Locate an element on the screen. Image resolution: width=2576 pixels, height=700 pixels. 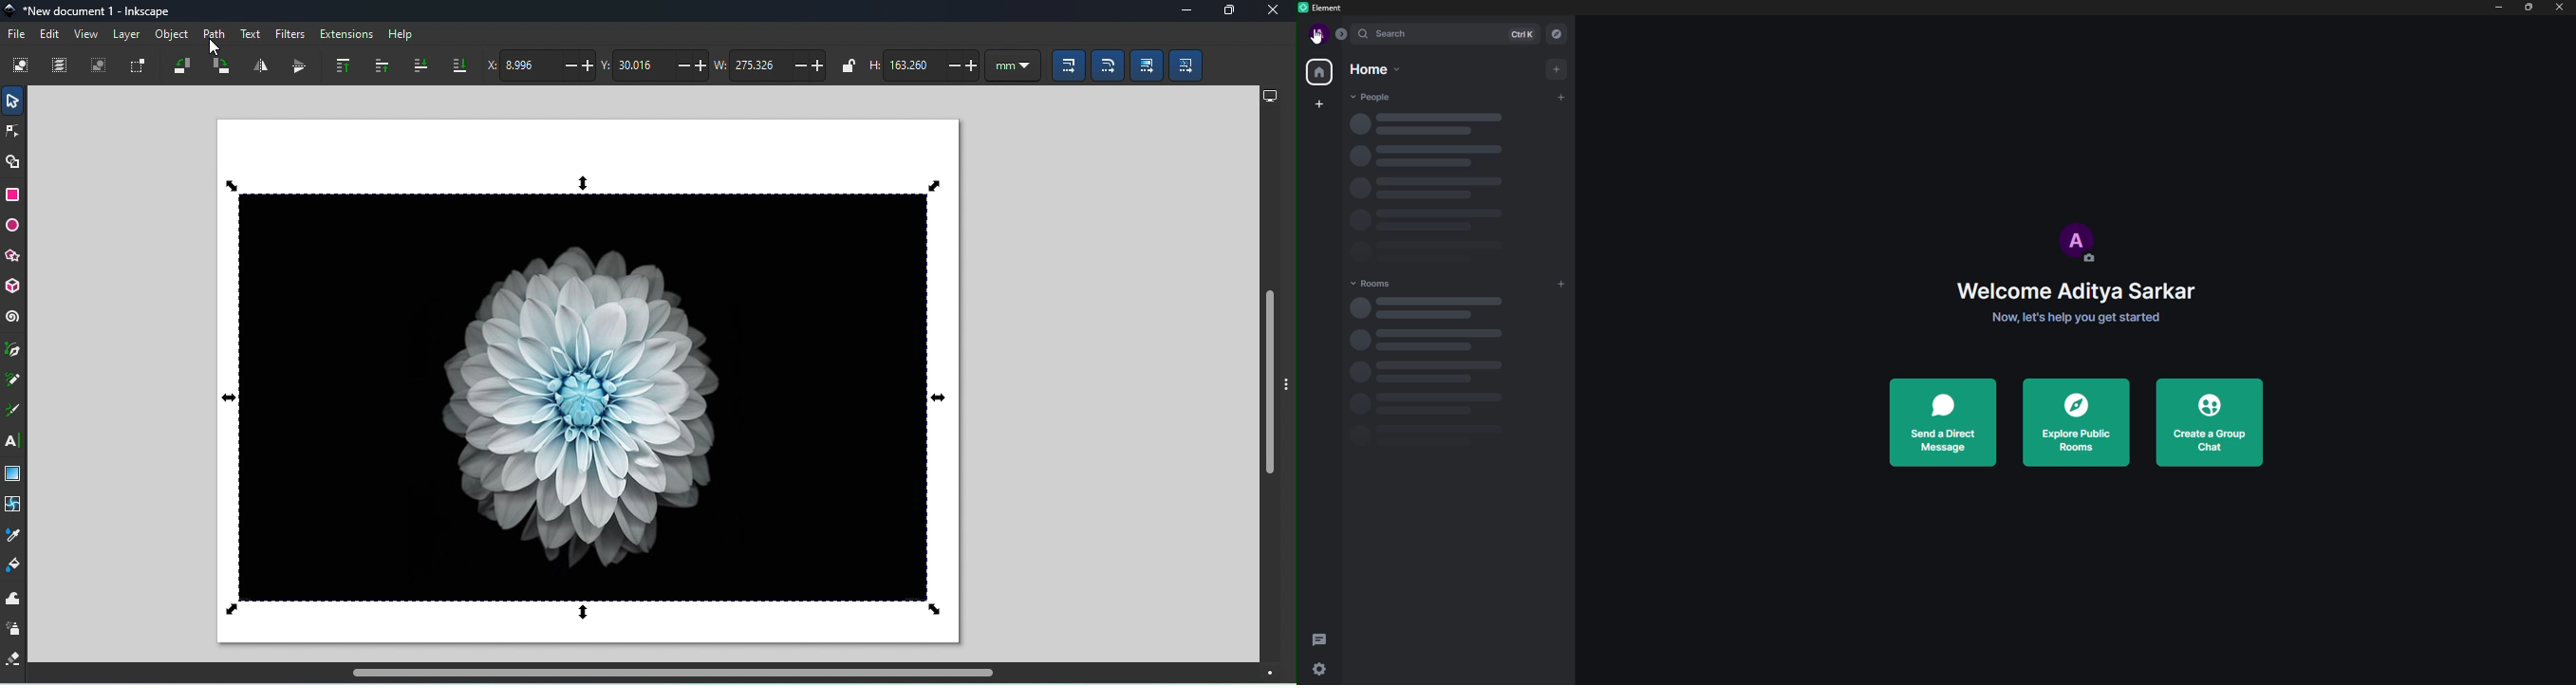
All rooms is located at coordinates (1319, 73).